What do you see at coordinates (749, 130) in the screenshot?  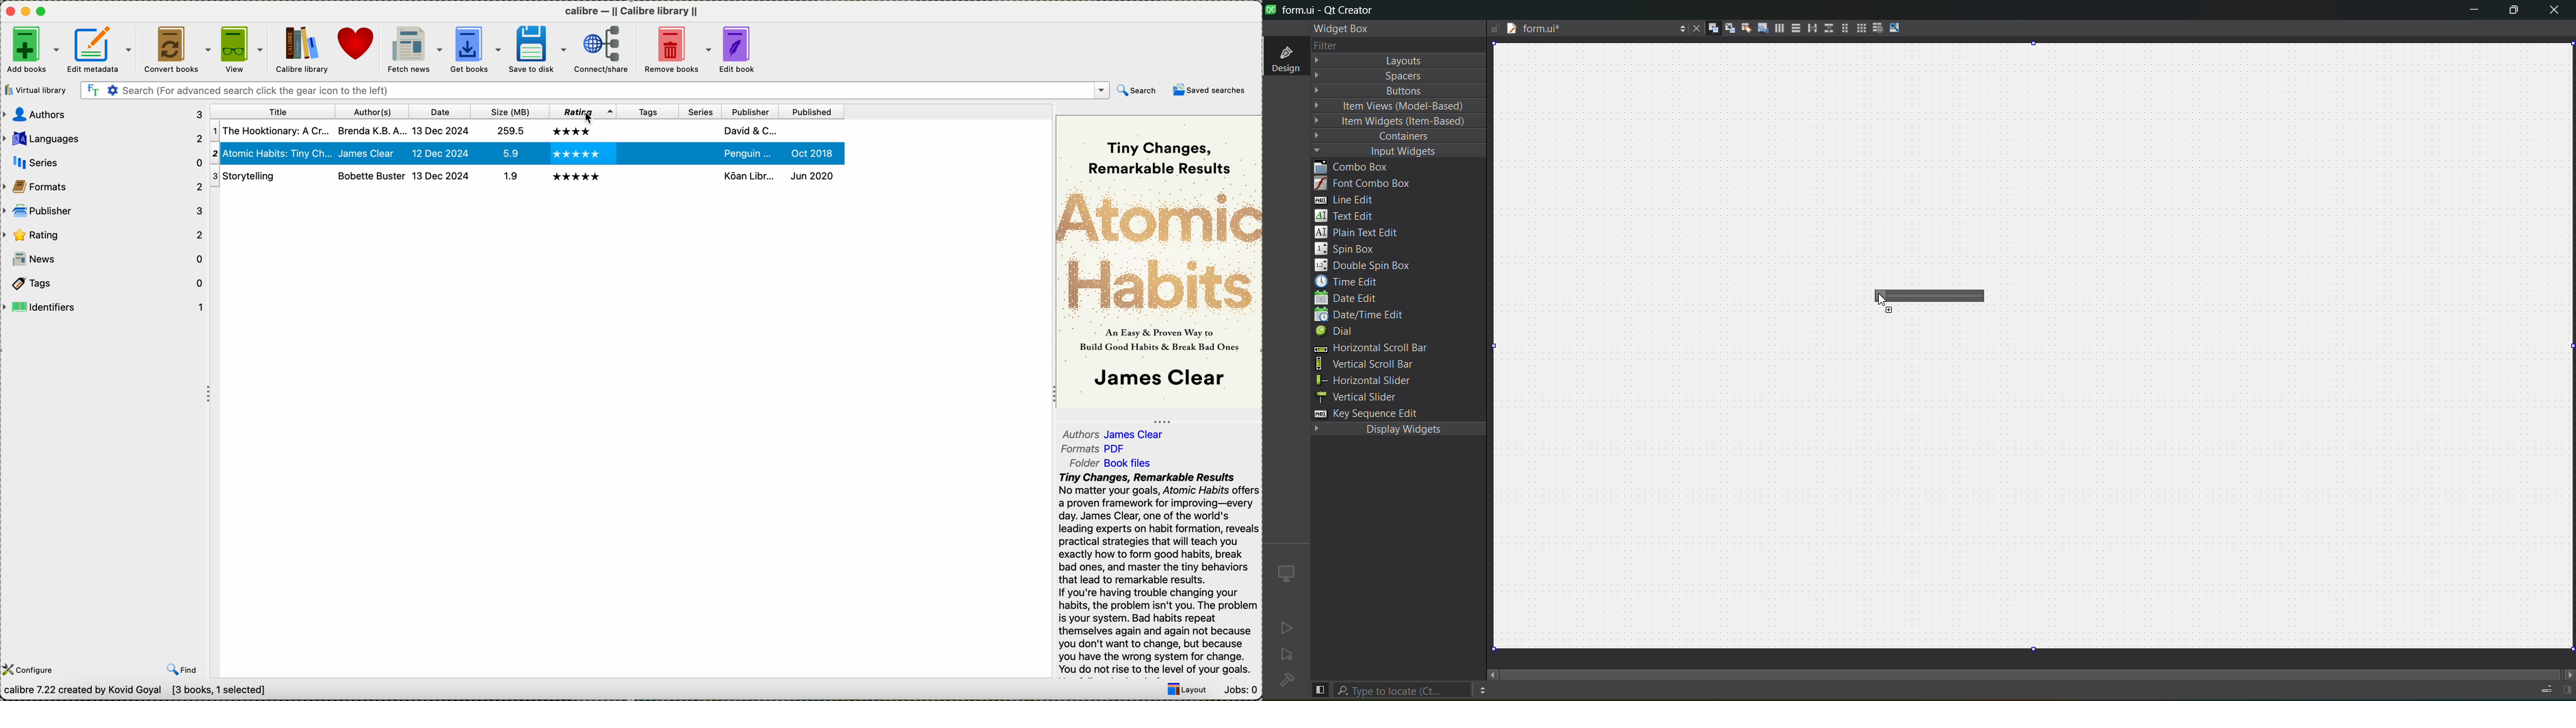 I see `penguin ...` at bounding box center [749, 130].